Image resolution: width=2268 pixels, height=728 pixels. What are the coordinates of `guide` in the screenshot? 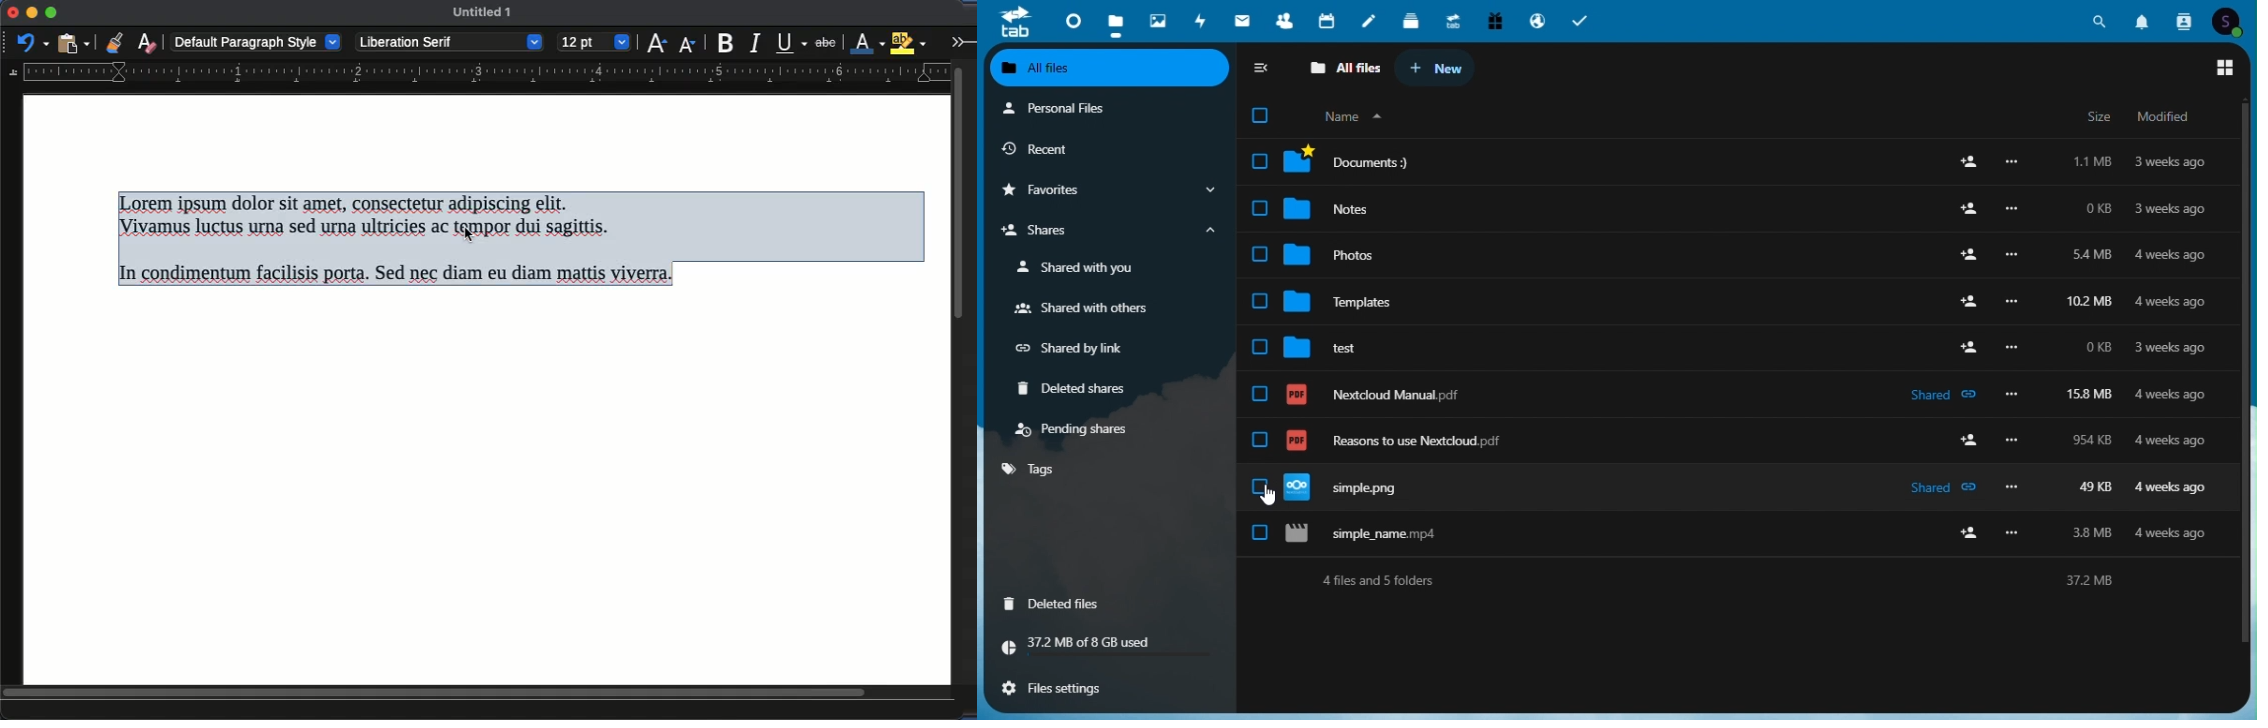 It's located at (475, 72).